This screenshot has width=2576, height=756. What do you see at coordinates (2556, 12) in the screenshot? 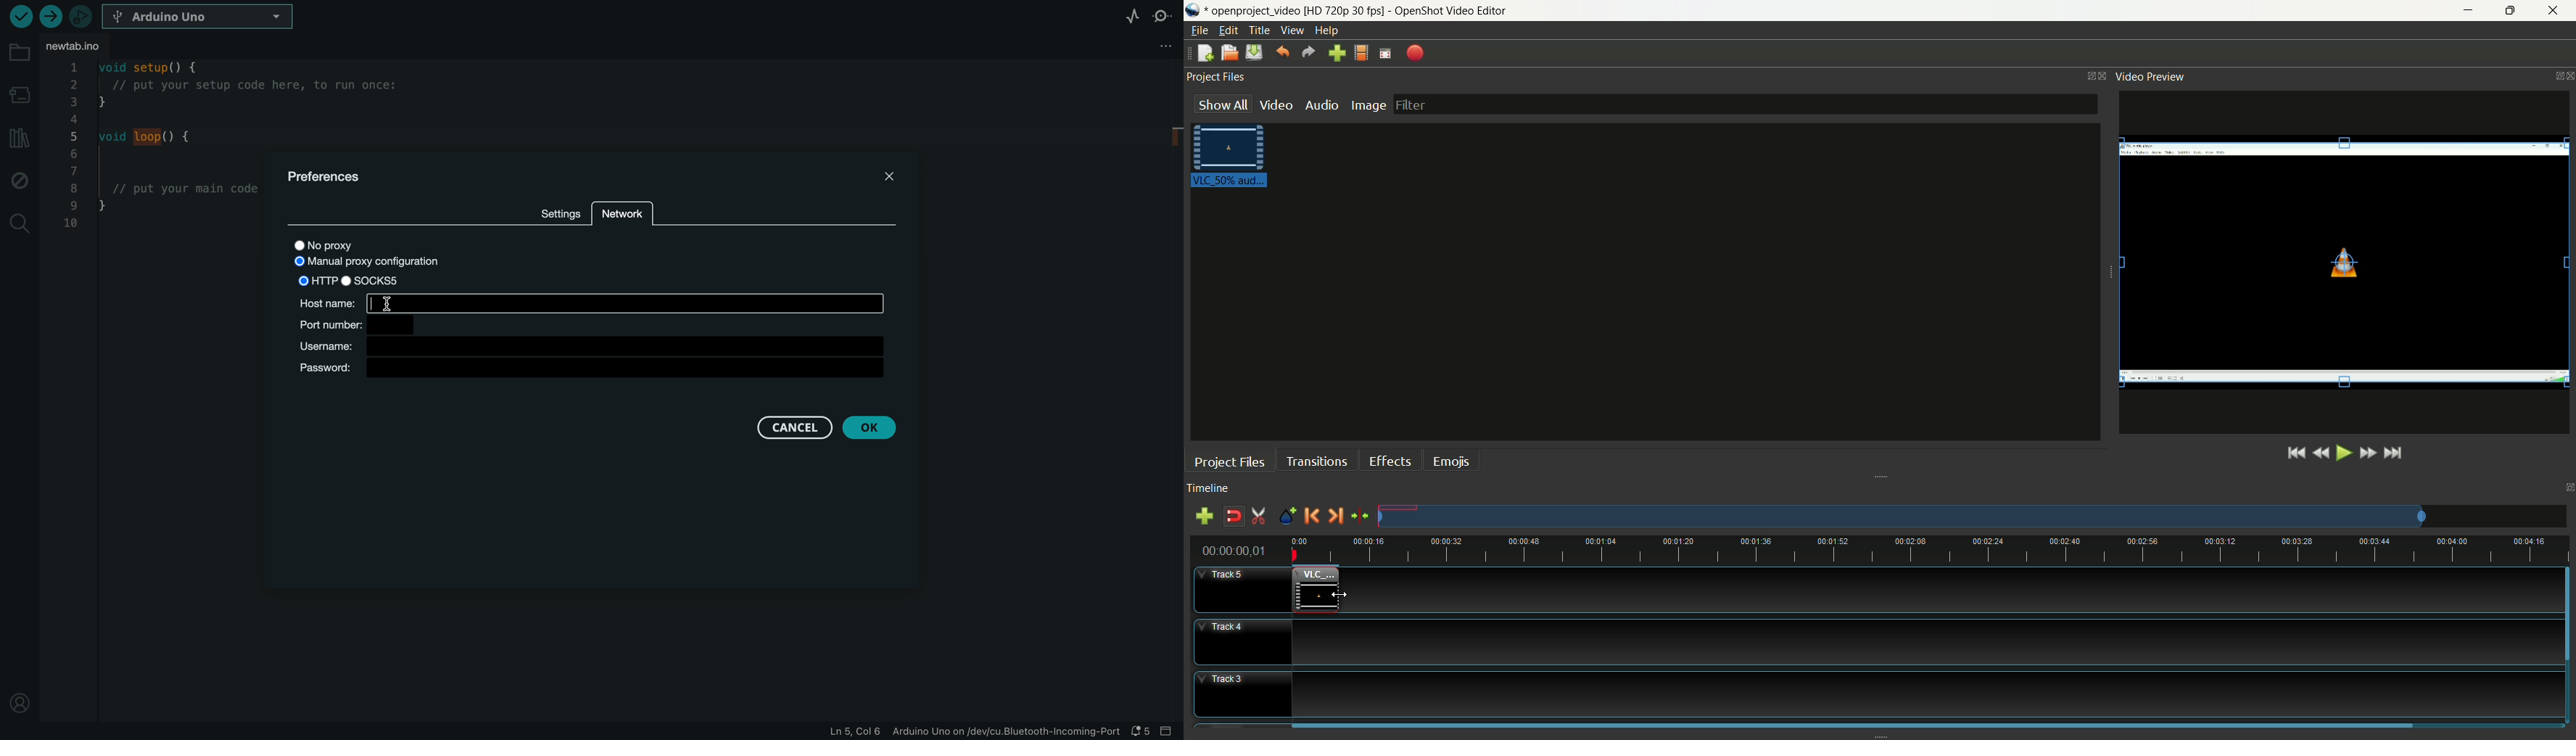
I see `close` at bounding box center [2556, 12].